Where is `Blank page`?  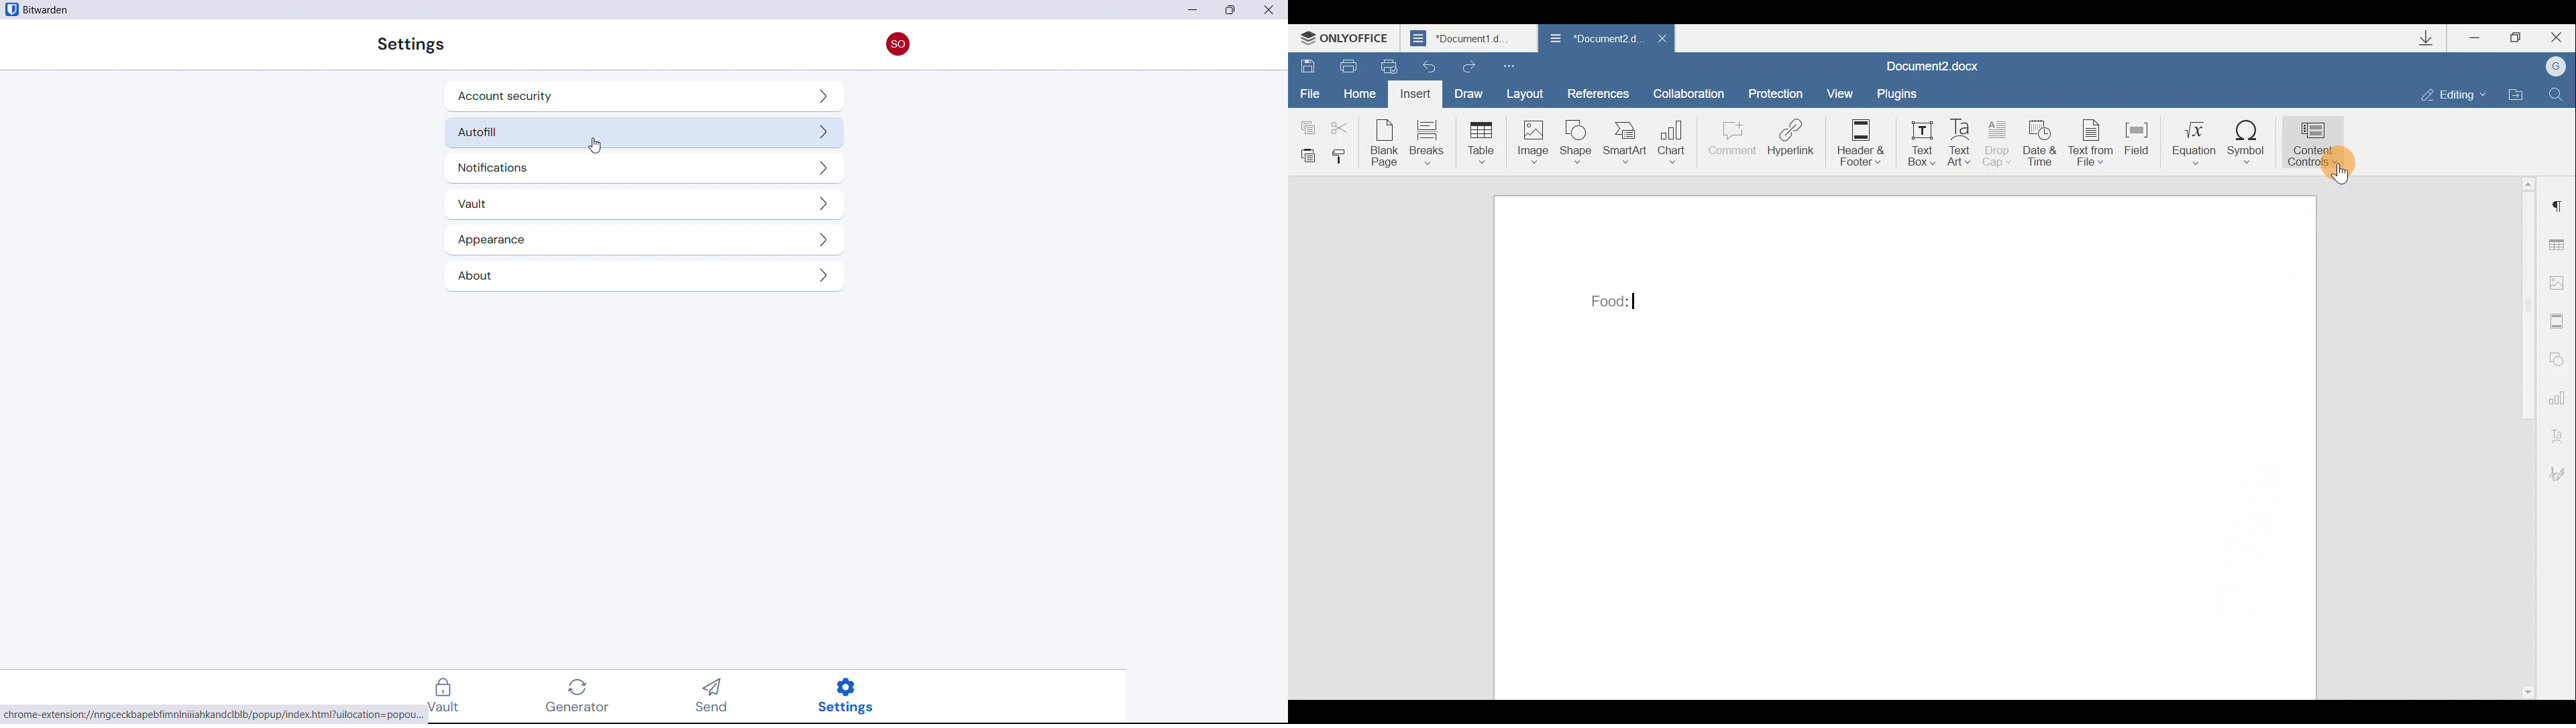 Blank page is located at coordinates (1384, 143).